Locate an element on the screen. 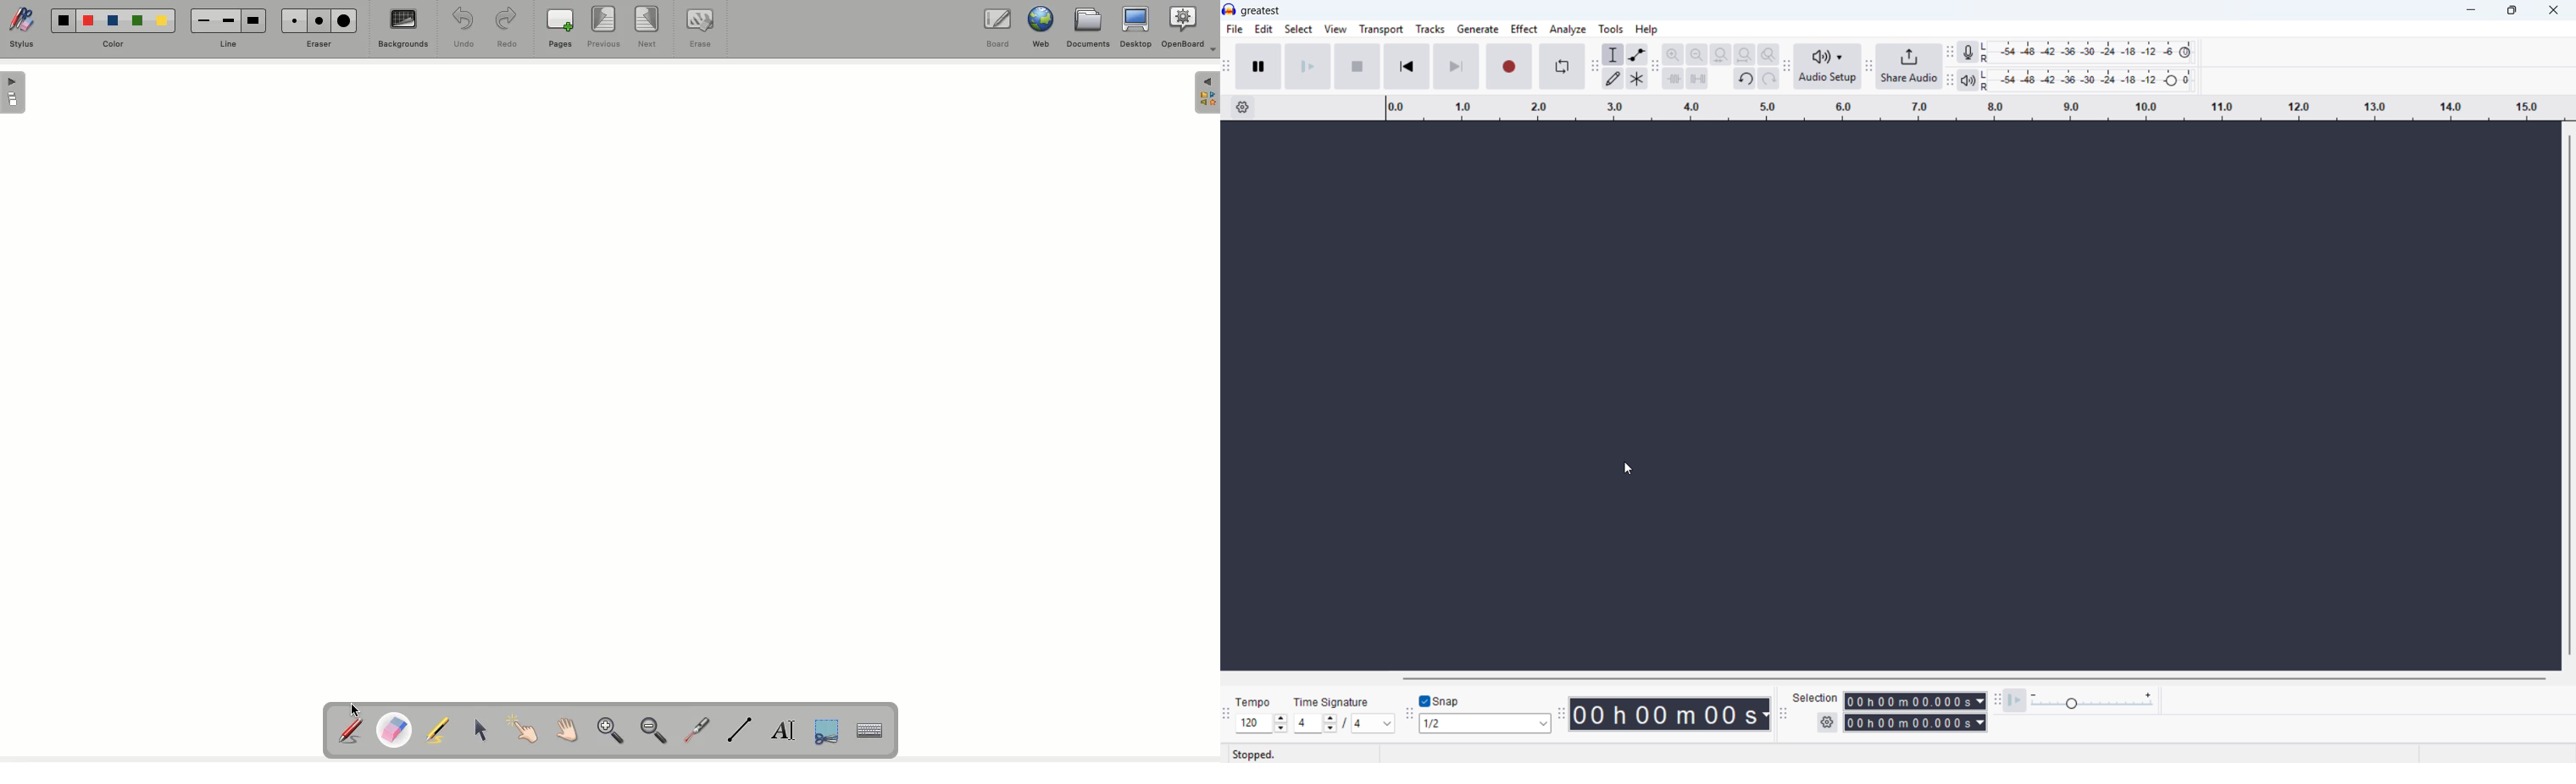 The image size is (2576, 784). Previous is located at coordinates (606, 29).